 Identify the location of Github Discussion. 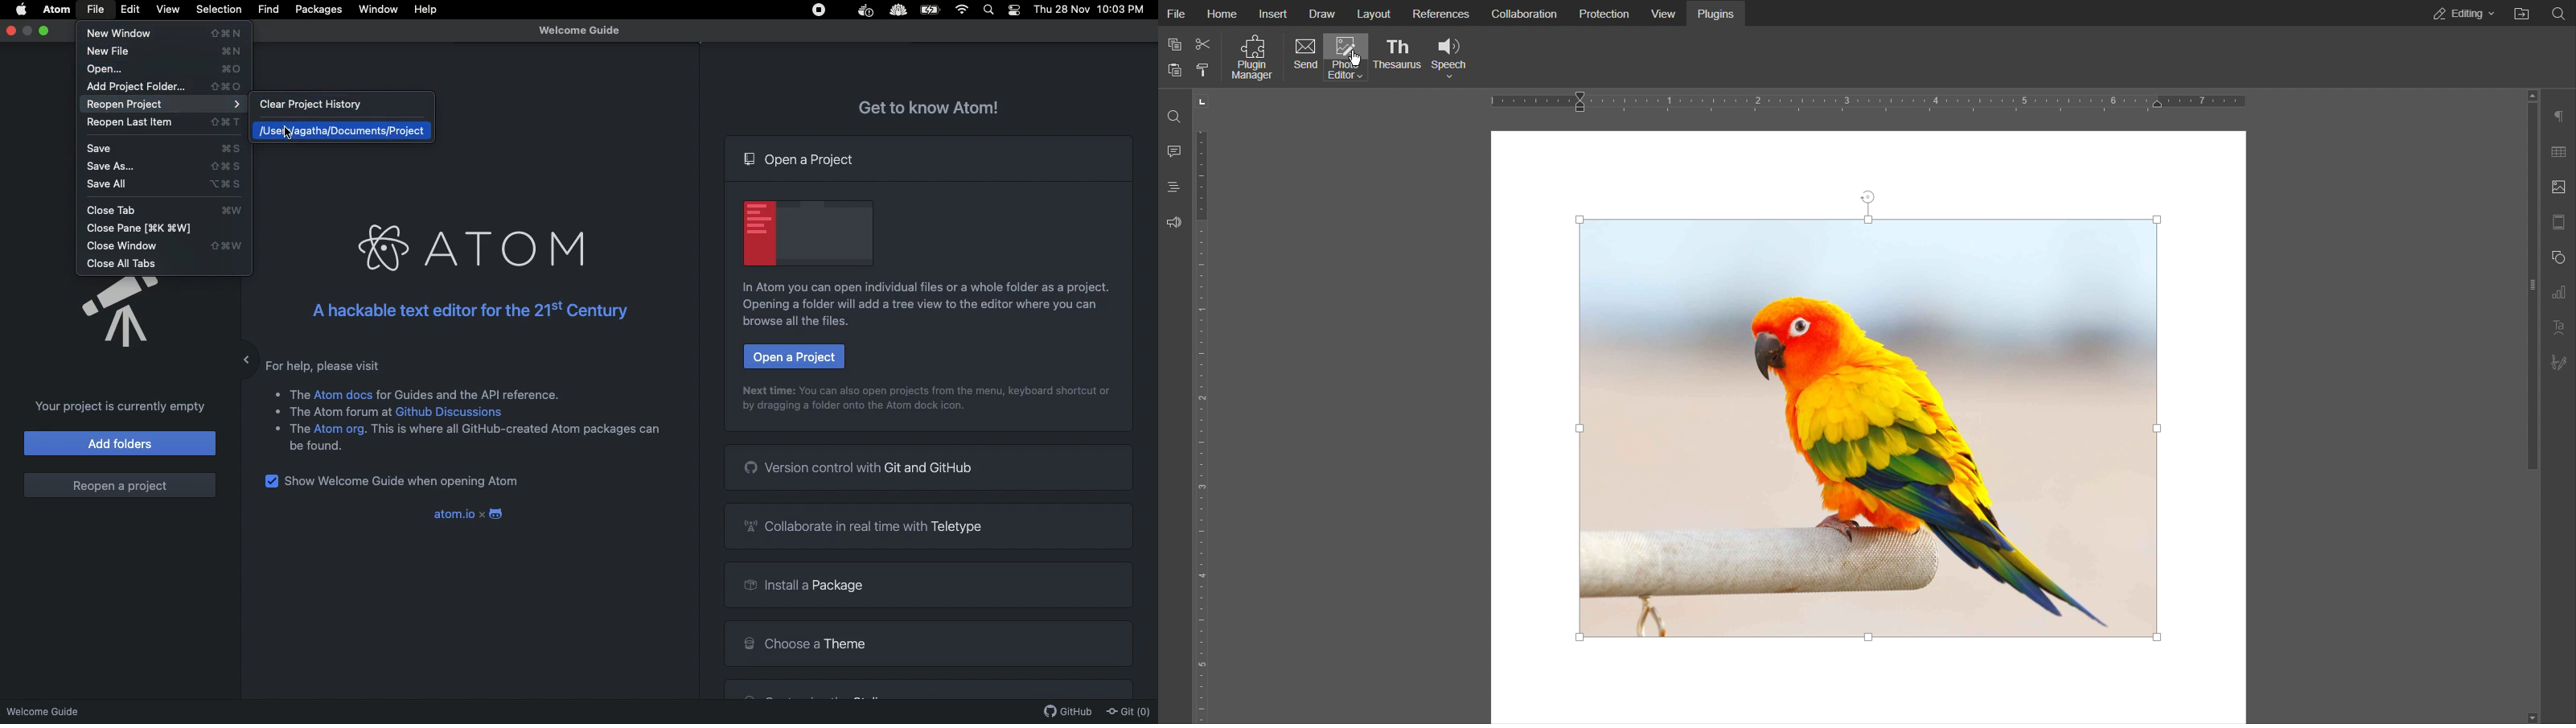
(452, 412).